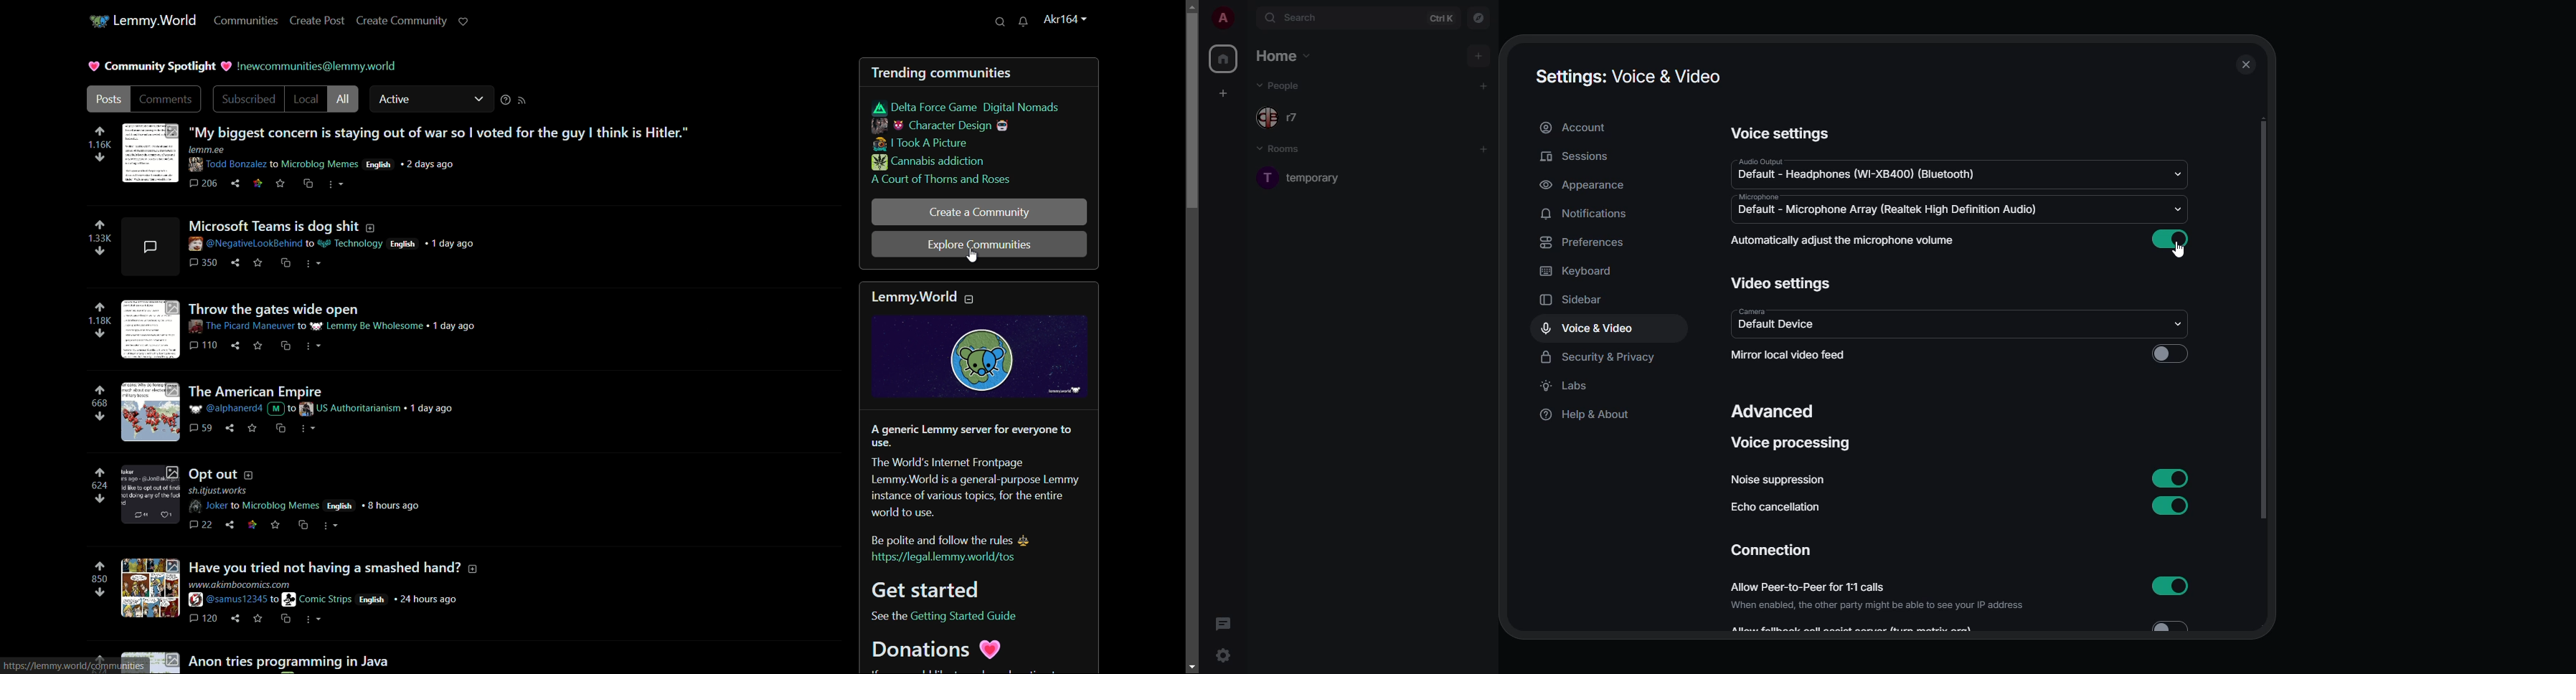  What do you see at coordinates (248, 100) in the screenshot?
I see `subscribed` at bounding box center [248, 100].